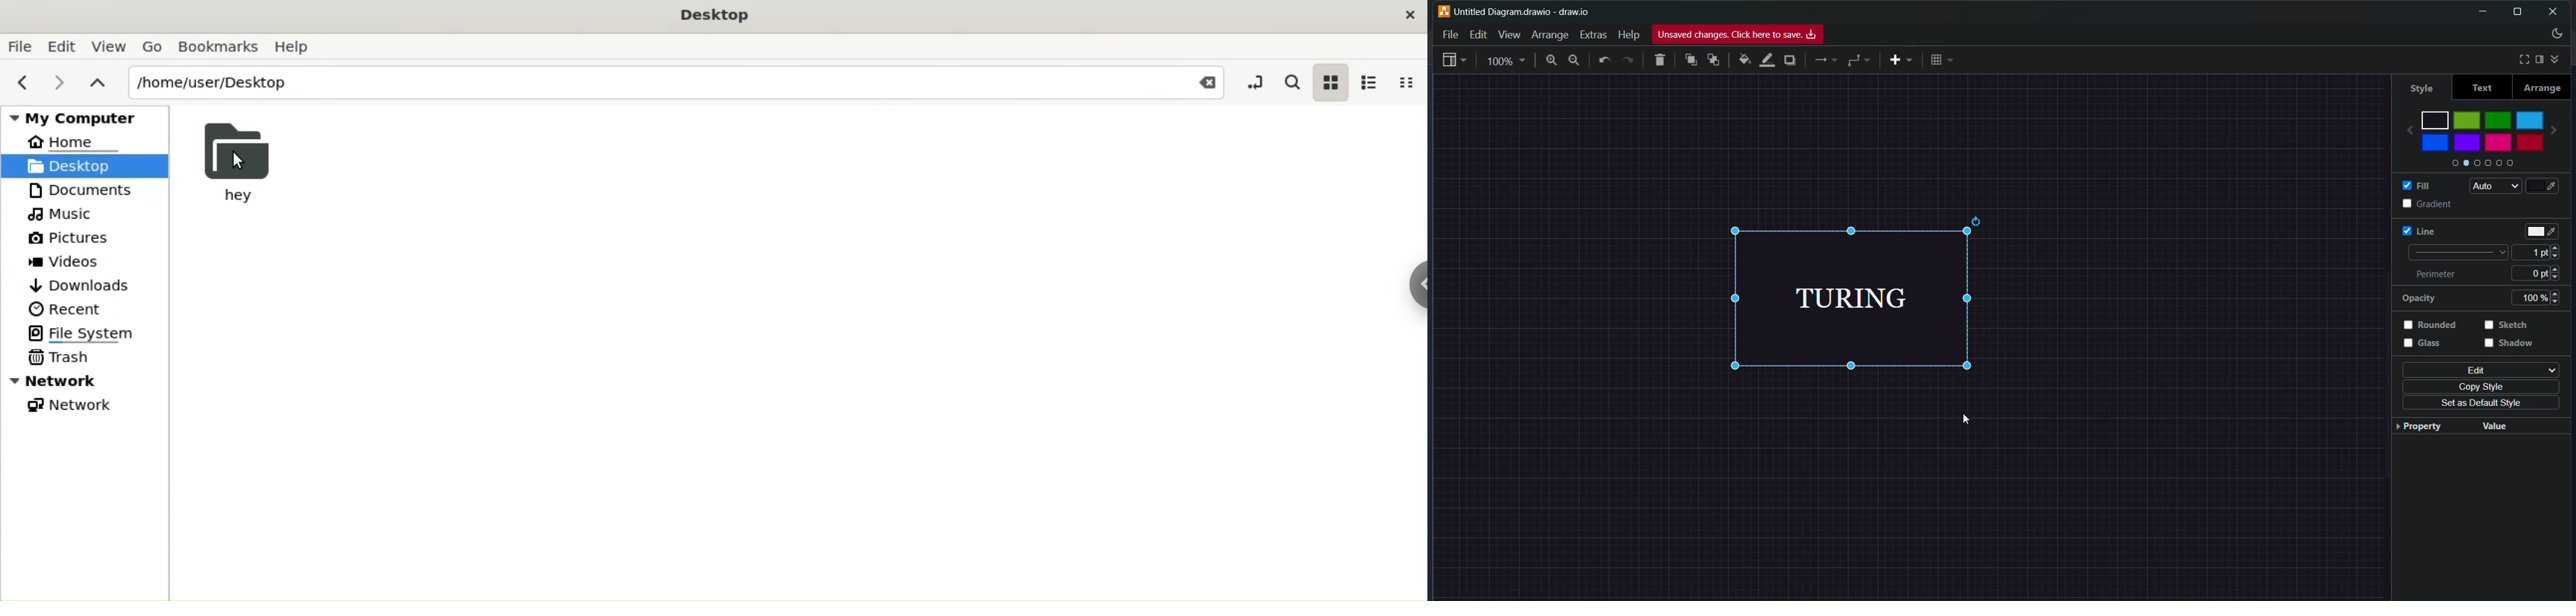 This screenshot has width=2576, height=616. Describe the element at coordinates (2482, 87) in the screenshot. I see `text` at that location.